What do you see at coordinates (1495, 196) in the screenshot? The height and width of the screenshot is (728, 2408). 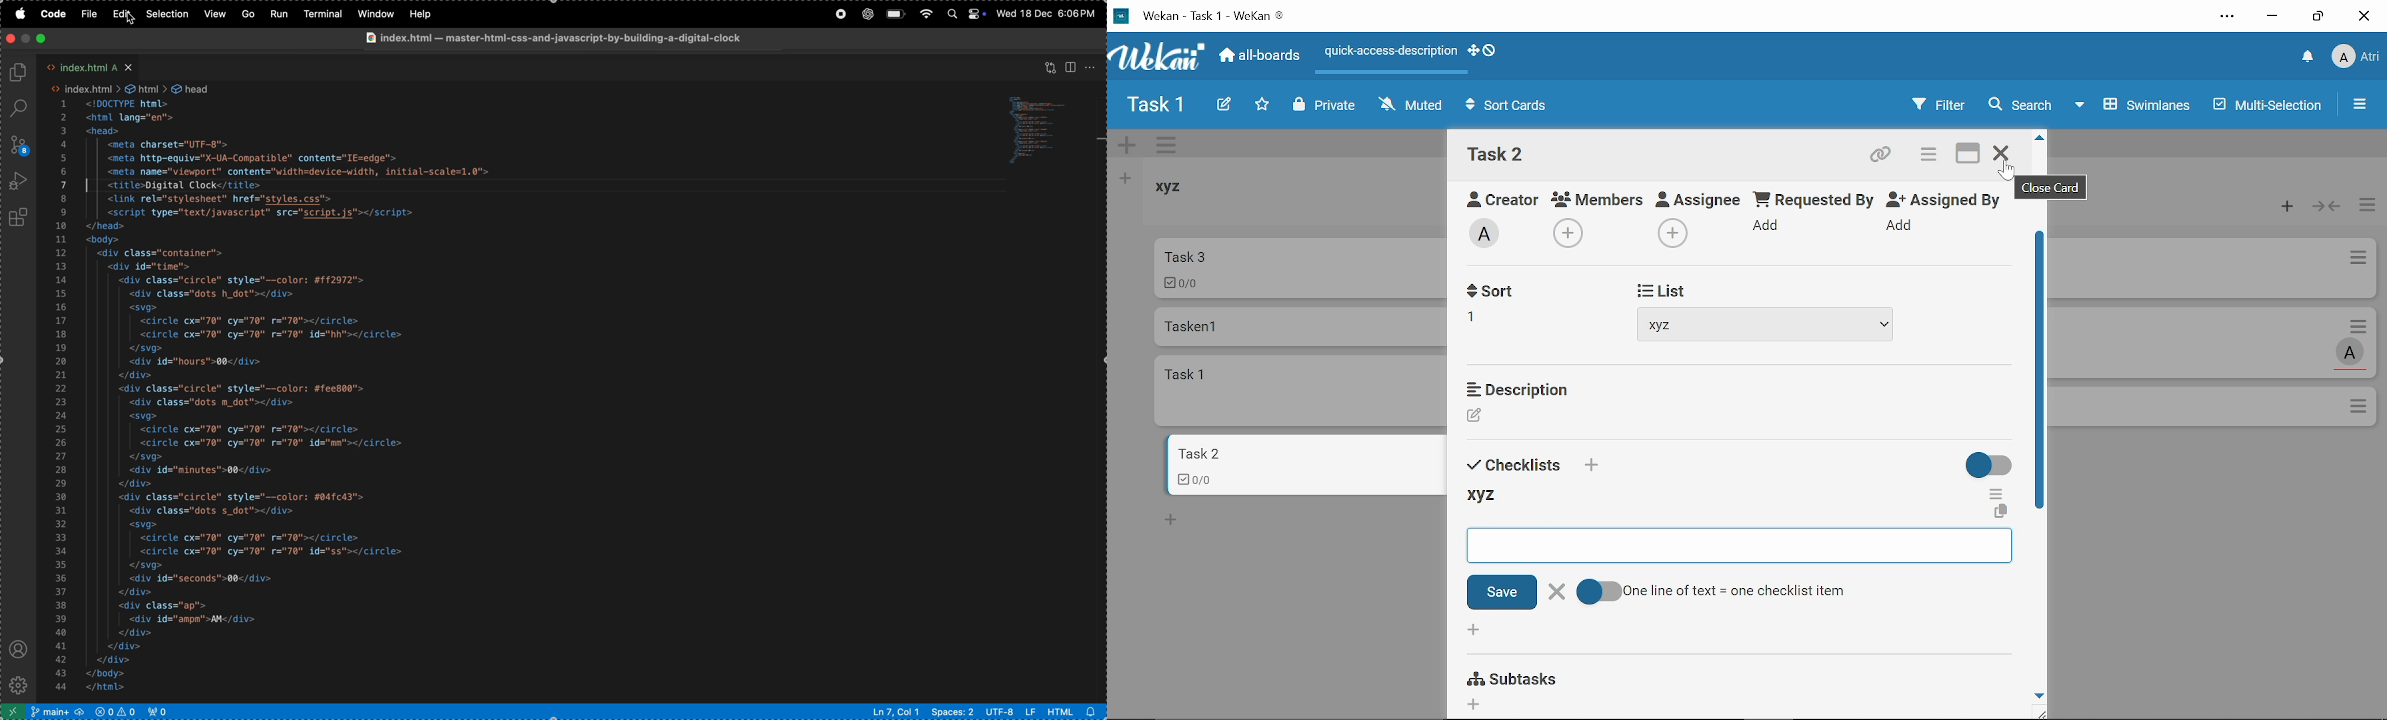 I see `Creator` at bounding box center [1495, 196].